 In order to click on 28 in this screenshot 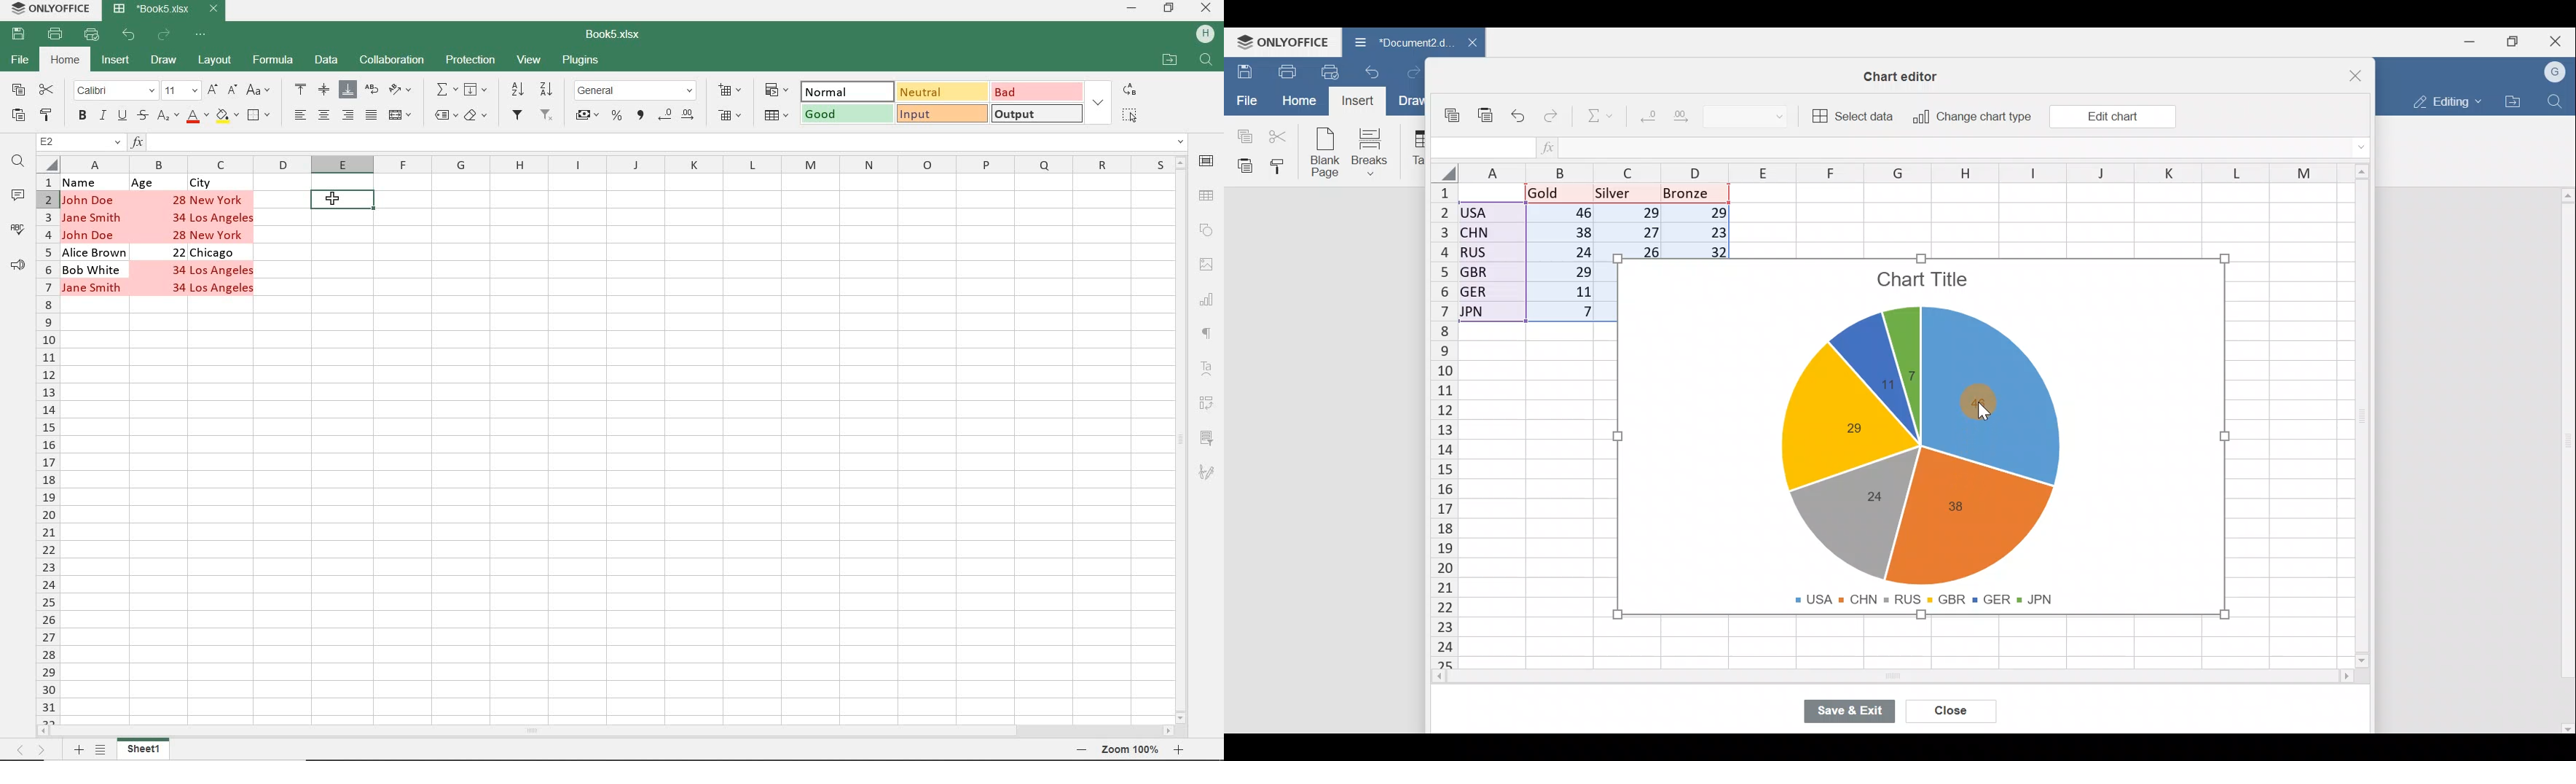, I will do `click(181, 235)`.